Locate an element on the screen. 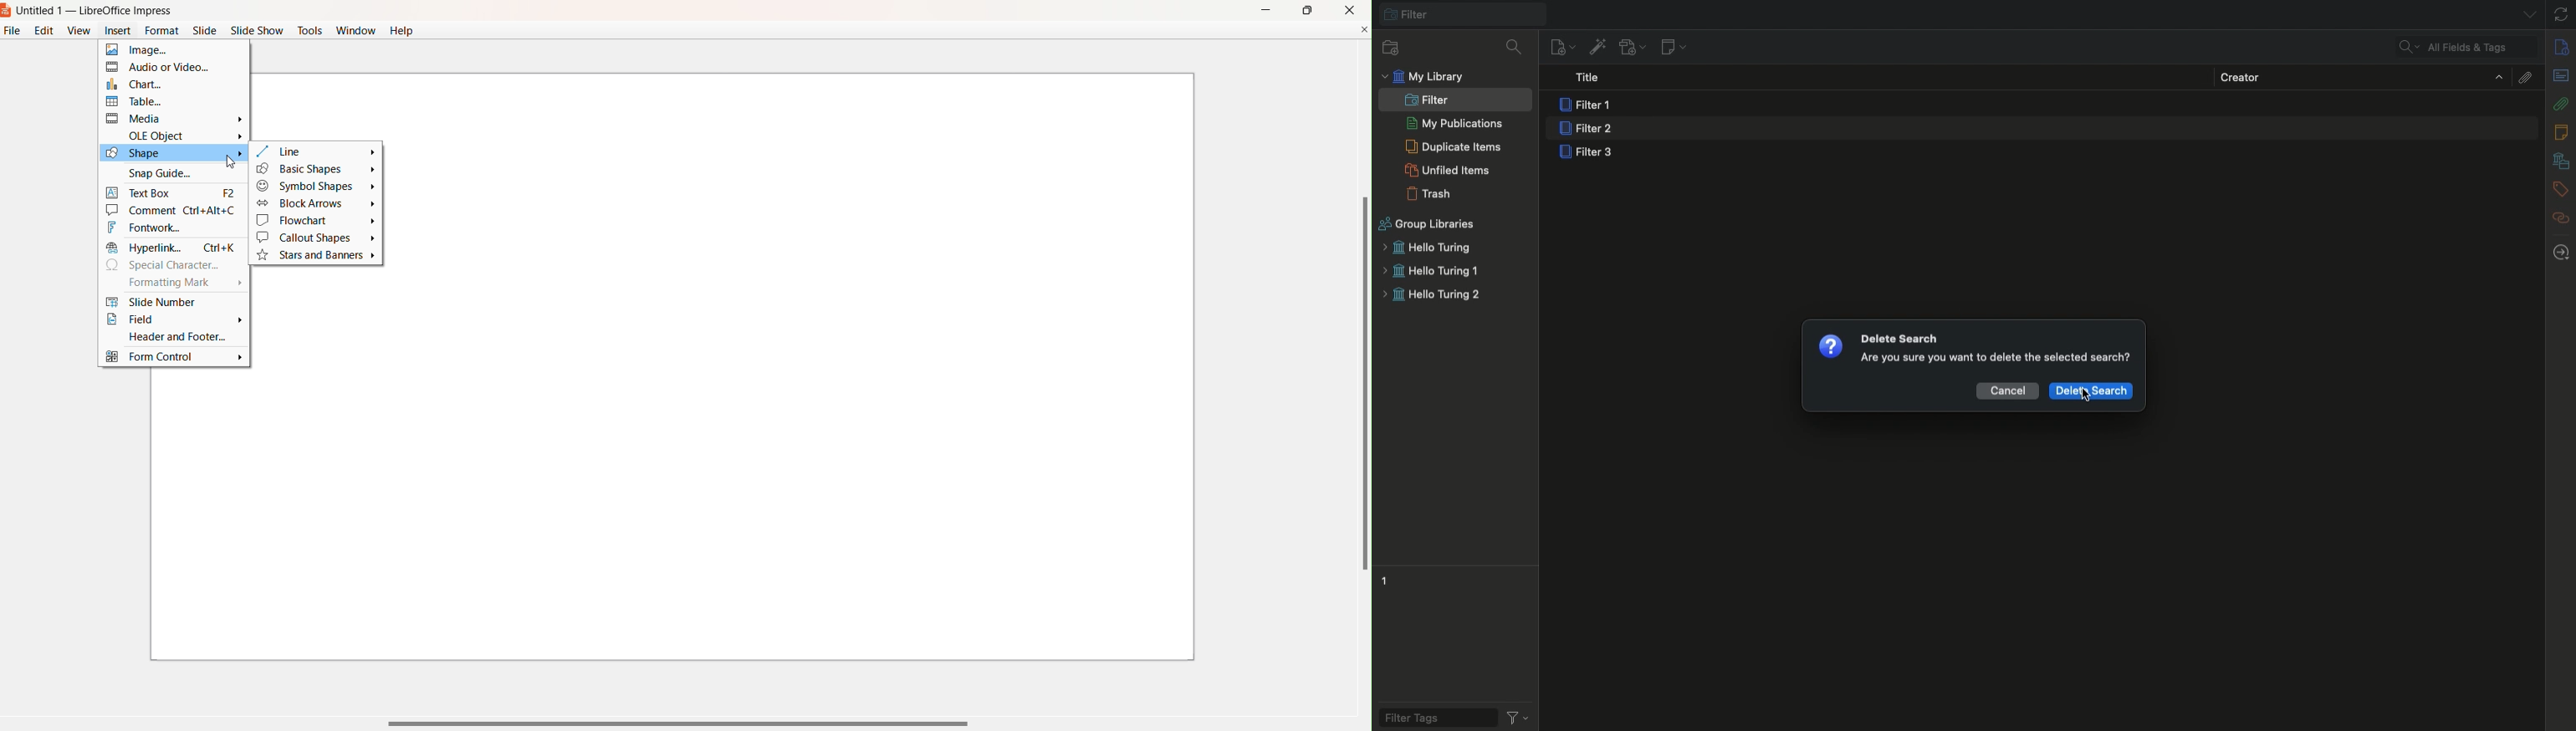 The width and height of the screenshot is (2576, 756). Form Control is located at coordinates (174, 358).